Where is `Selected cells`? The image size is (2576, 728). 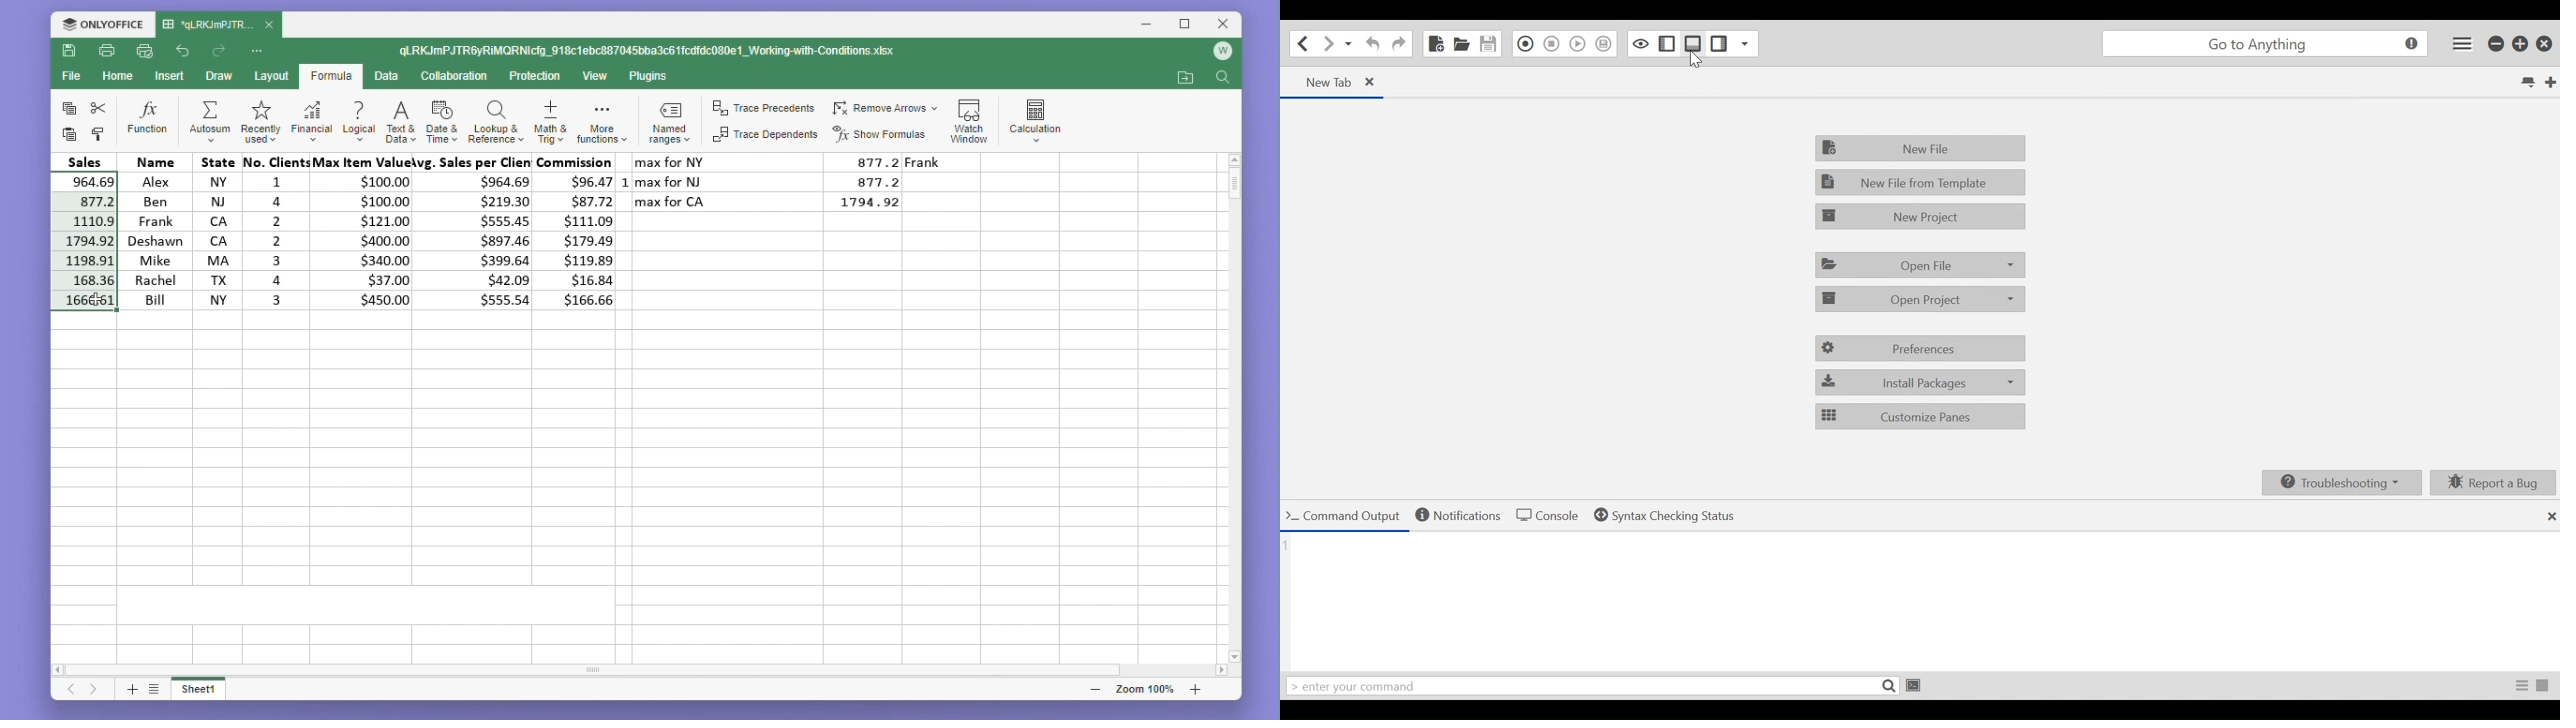 Selected cells is located at coordinates (82, 241).